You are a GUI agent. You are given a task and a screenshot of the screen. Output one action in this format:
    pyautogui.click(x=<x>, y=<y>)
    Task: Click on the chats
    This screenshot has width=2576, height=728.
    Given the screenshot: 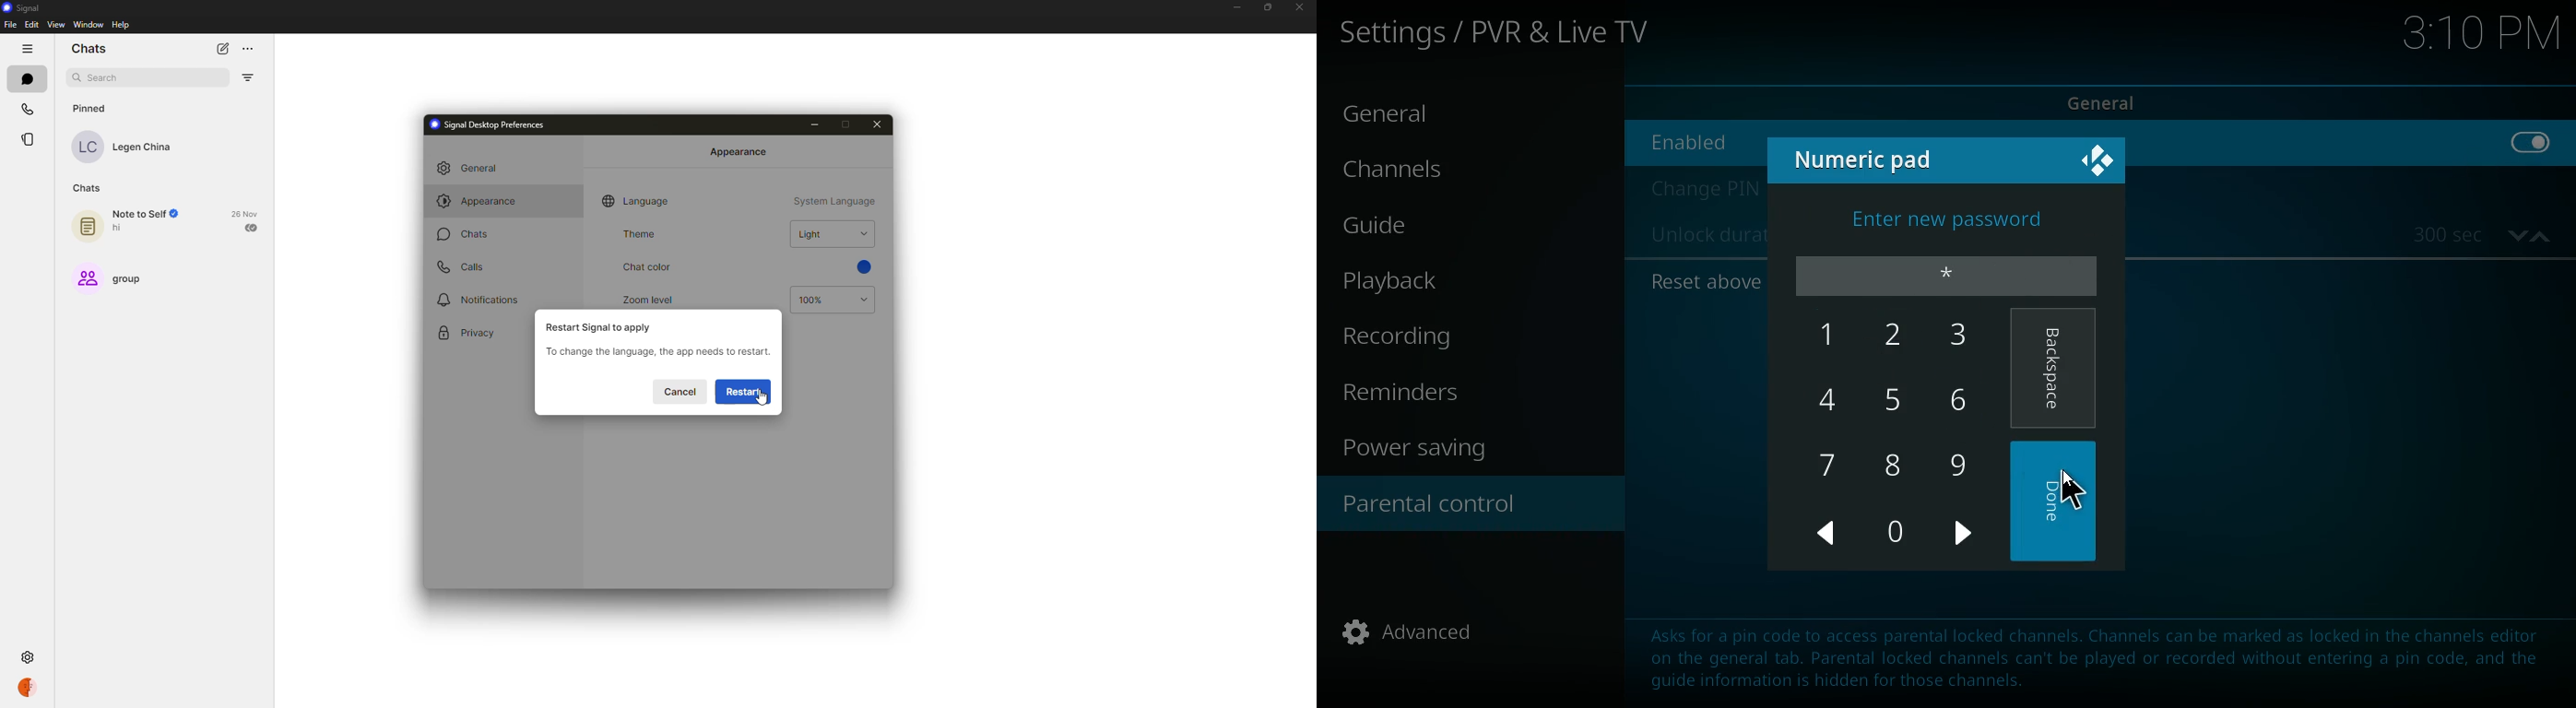 What is the action you would take?
    pyautogui.click(x=87, y=188)
    